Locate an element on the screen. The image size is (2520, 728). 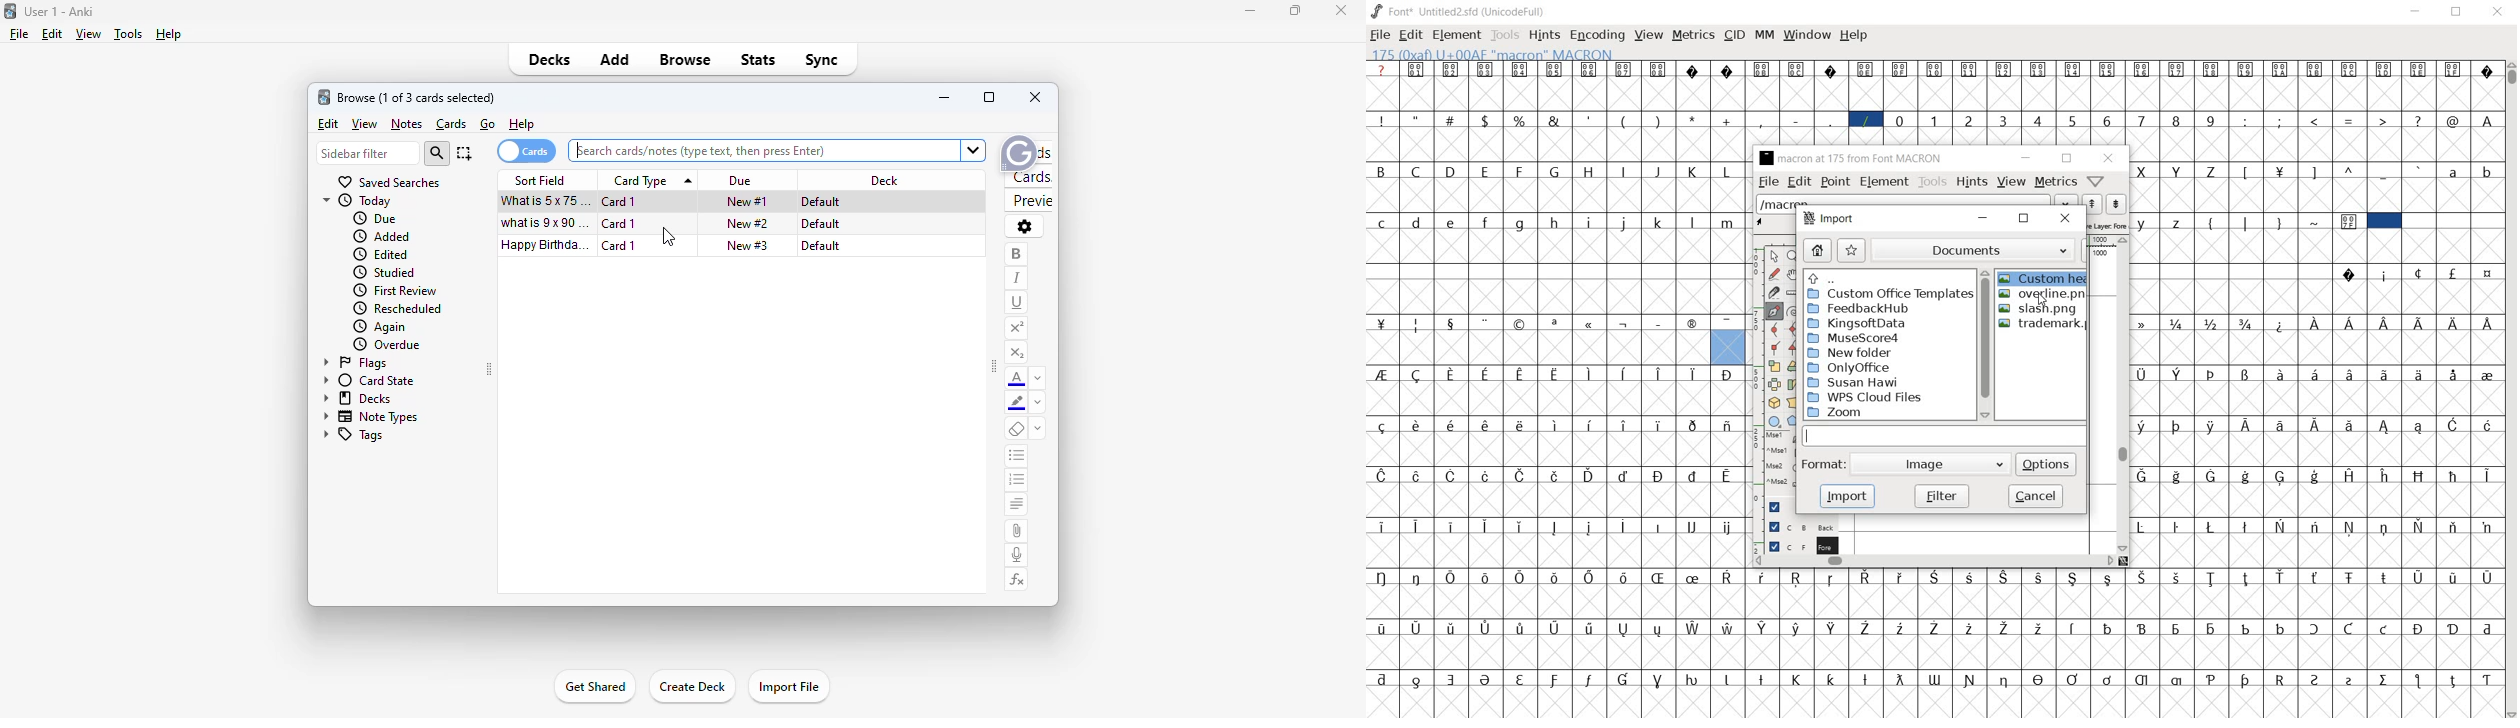
Symbol is located at coordinates (1380, 628).